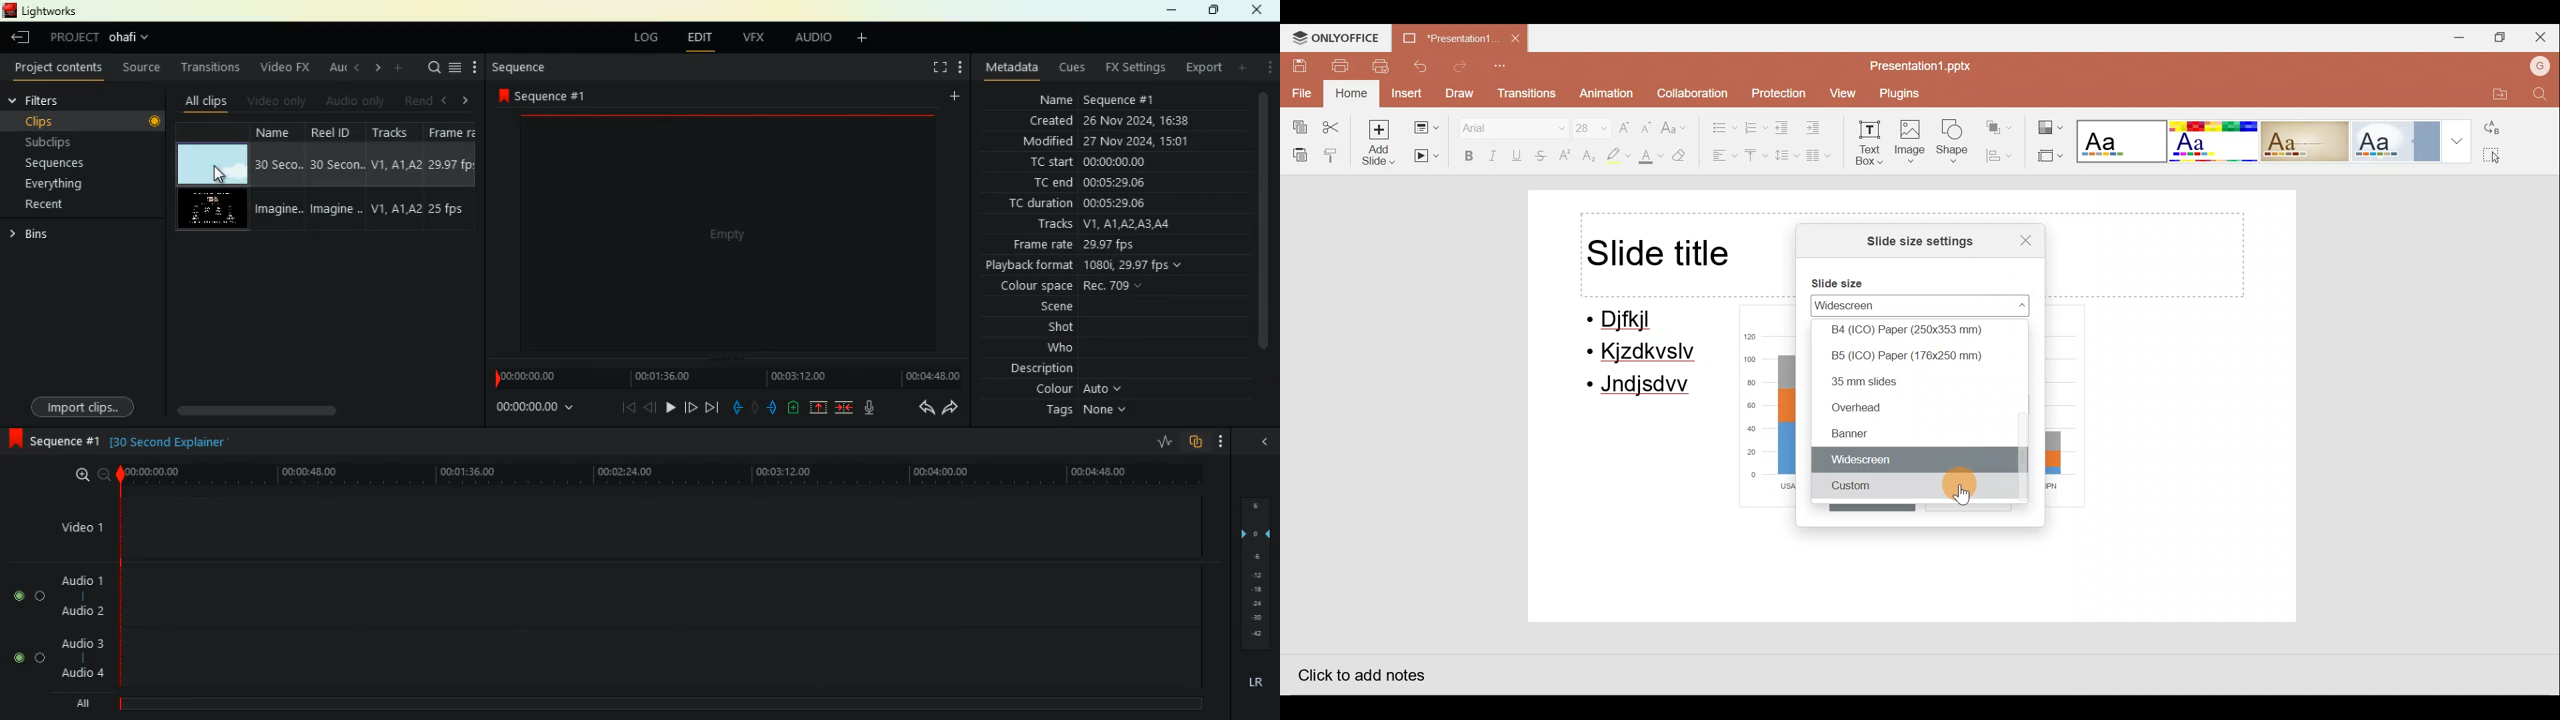  Describe the element at coordinates (792, 408) in the screenshot. I see `battery` at that location.